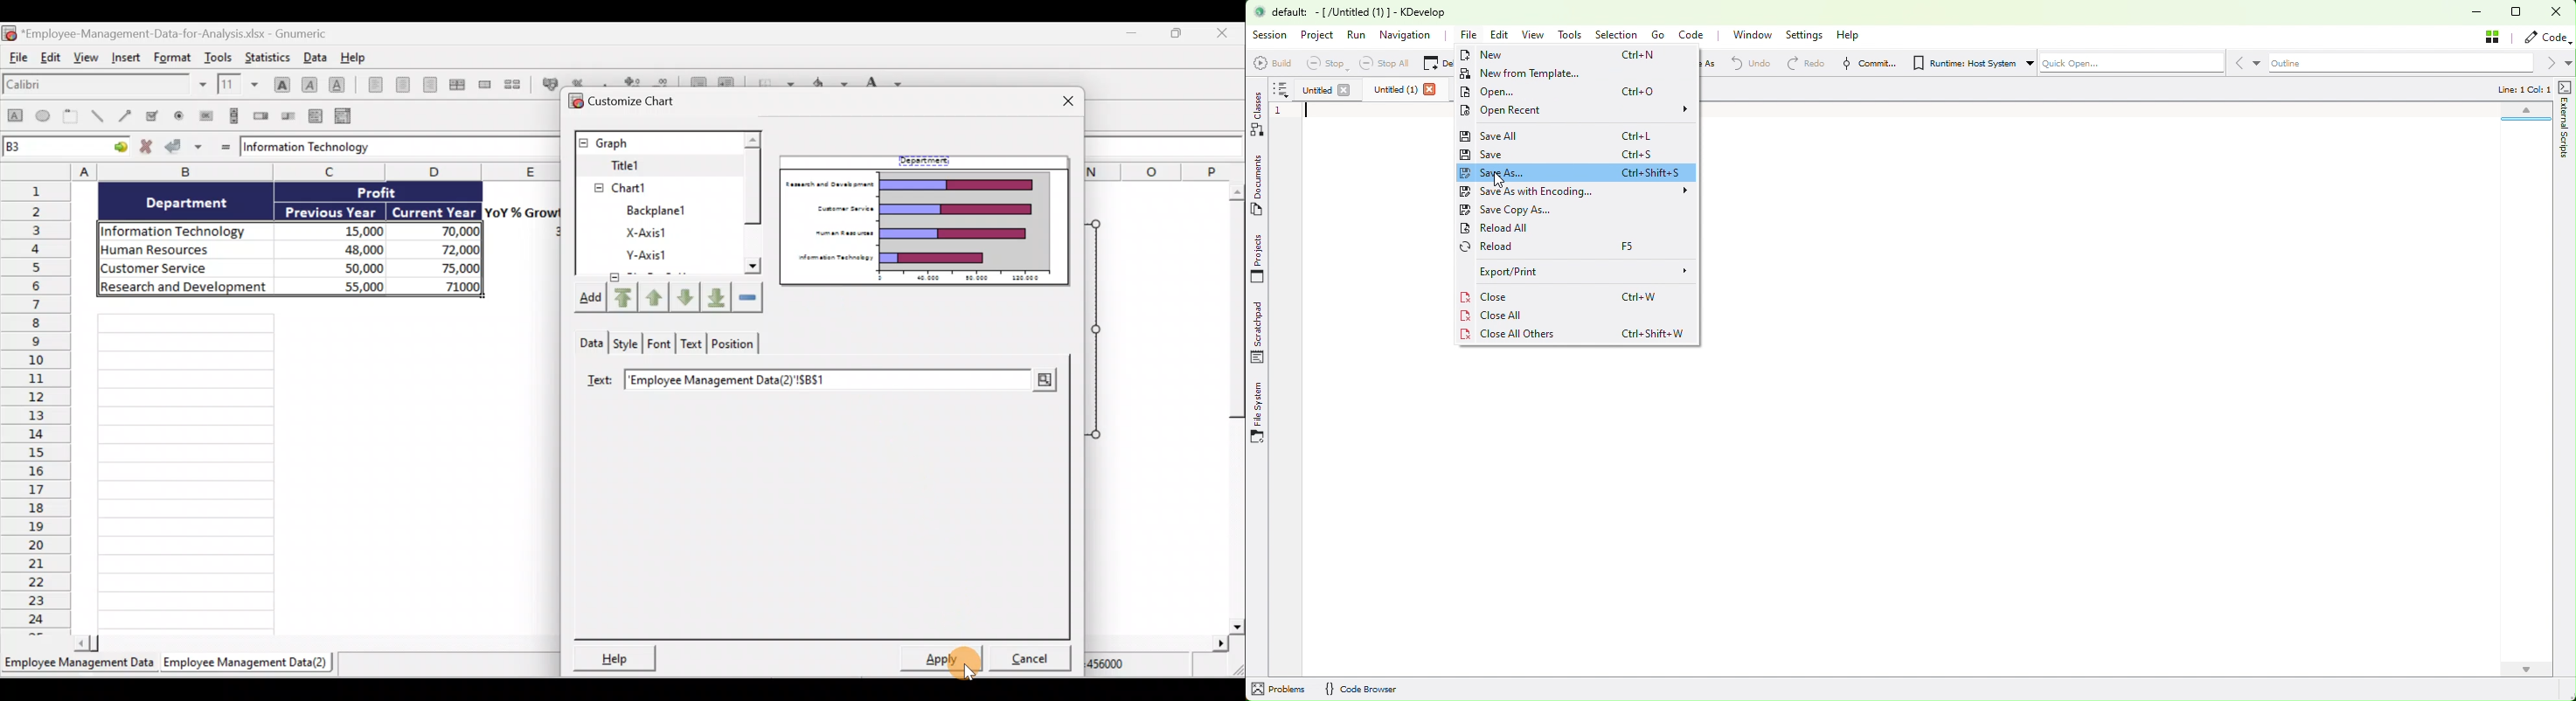  I want to click on Format the selection as accounting, so click(549, 84).